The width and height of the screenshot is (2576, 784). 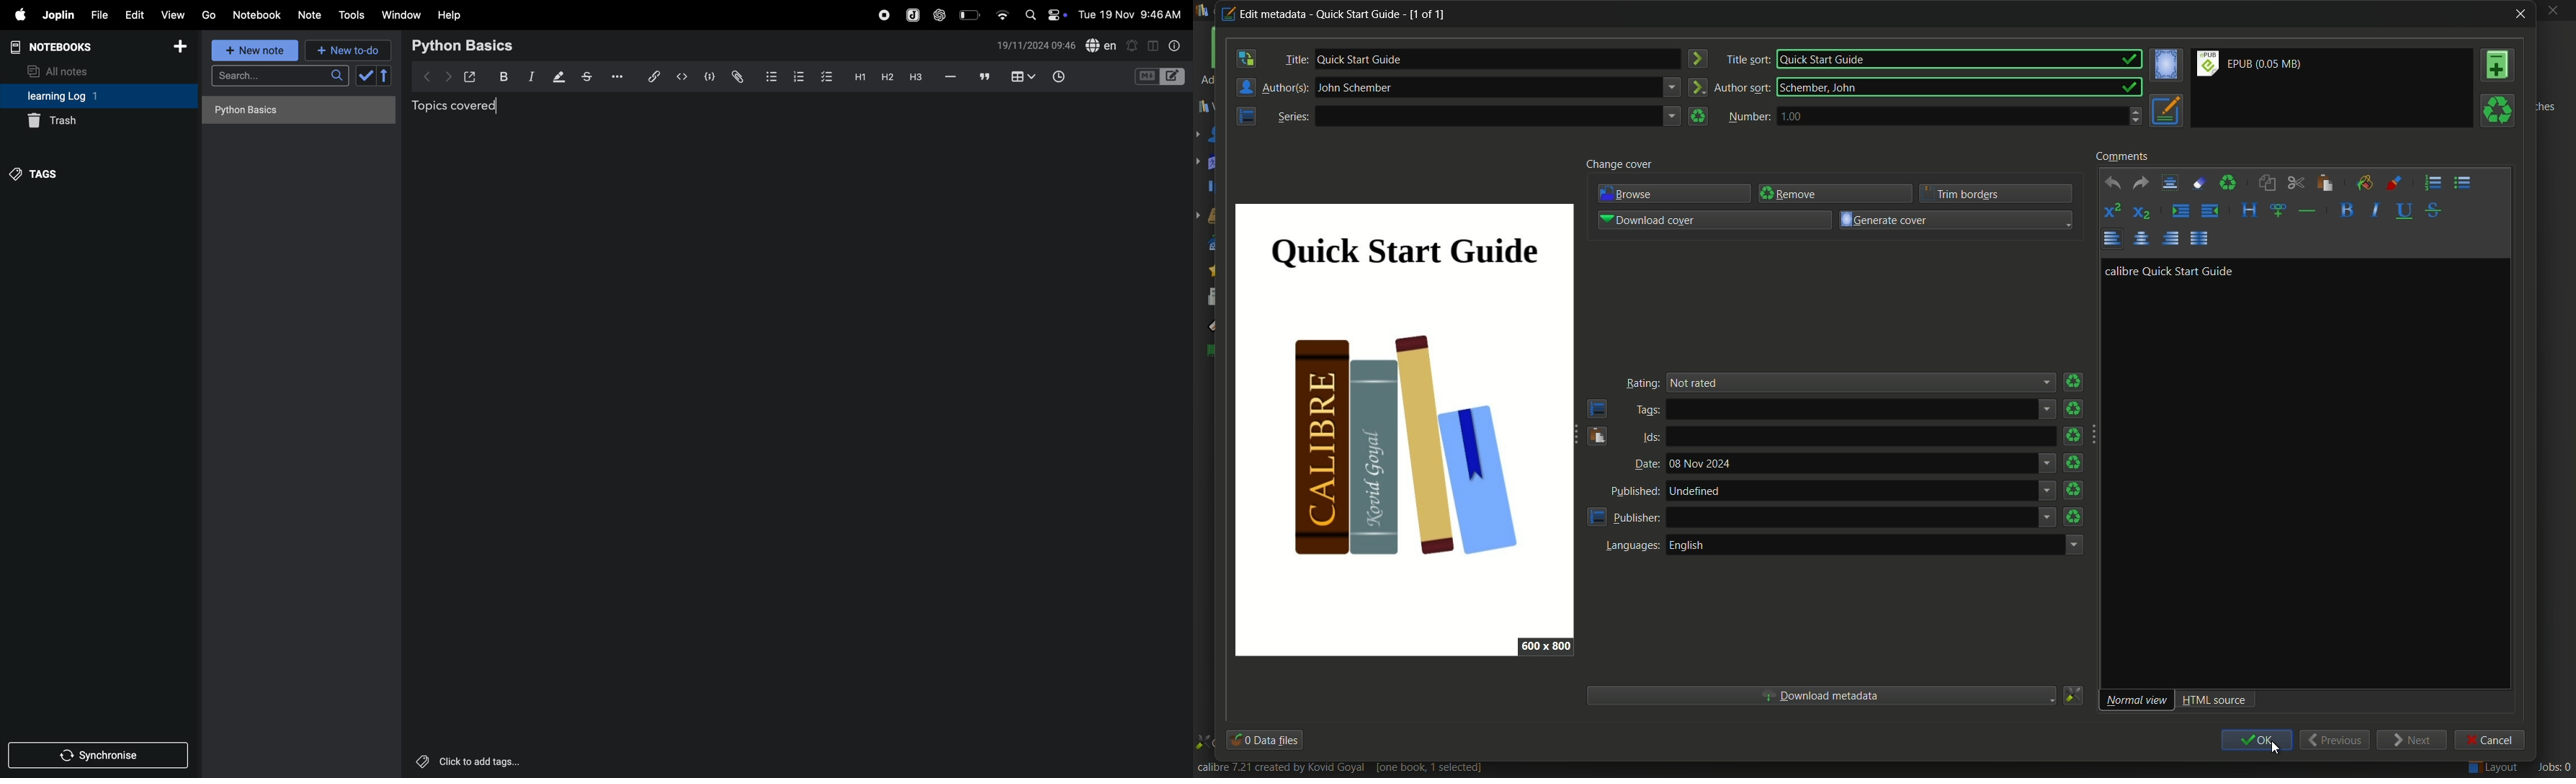 What do you see at coordinates (615, 76) in the screenshot?
I see `options` at bounding box center [615, 76].